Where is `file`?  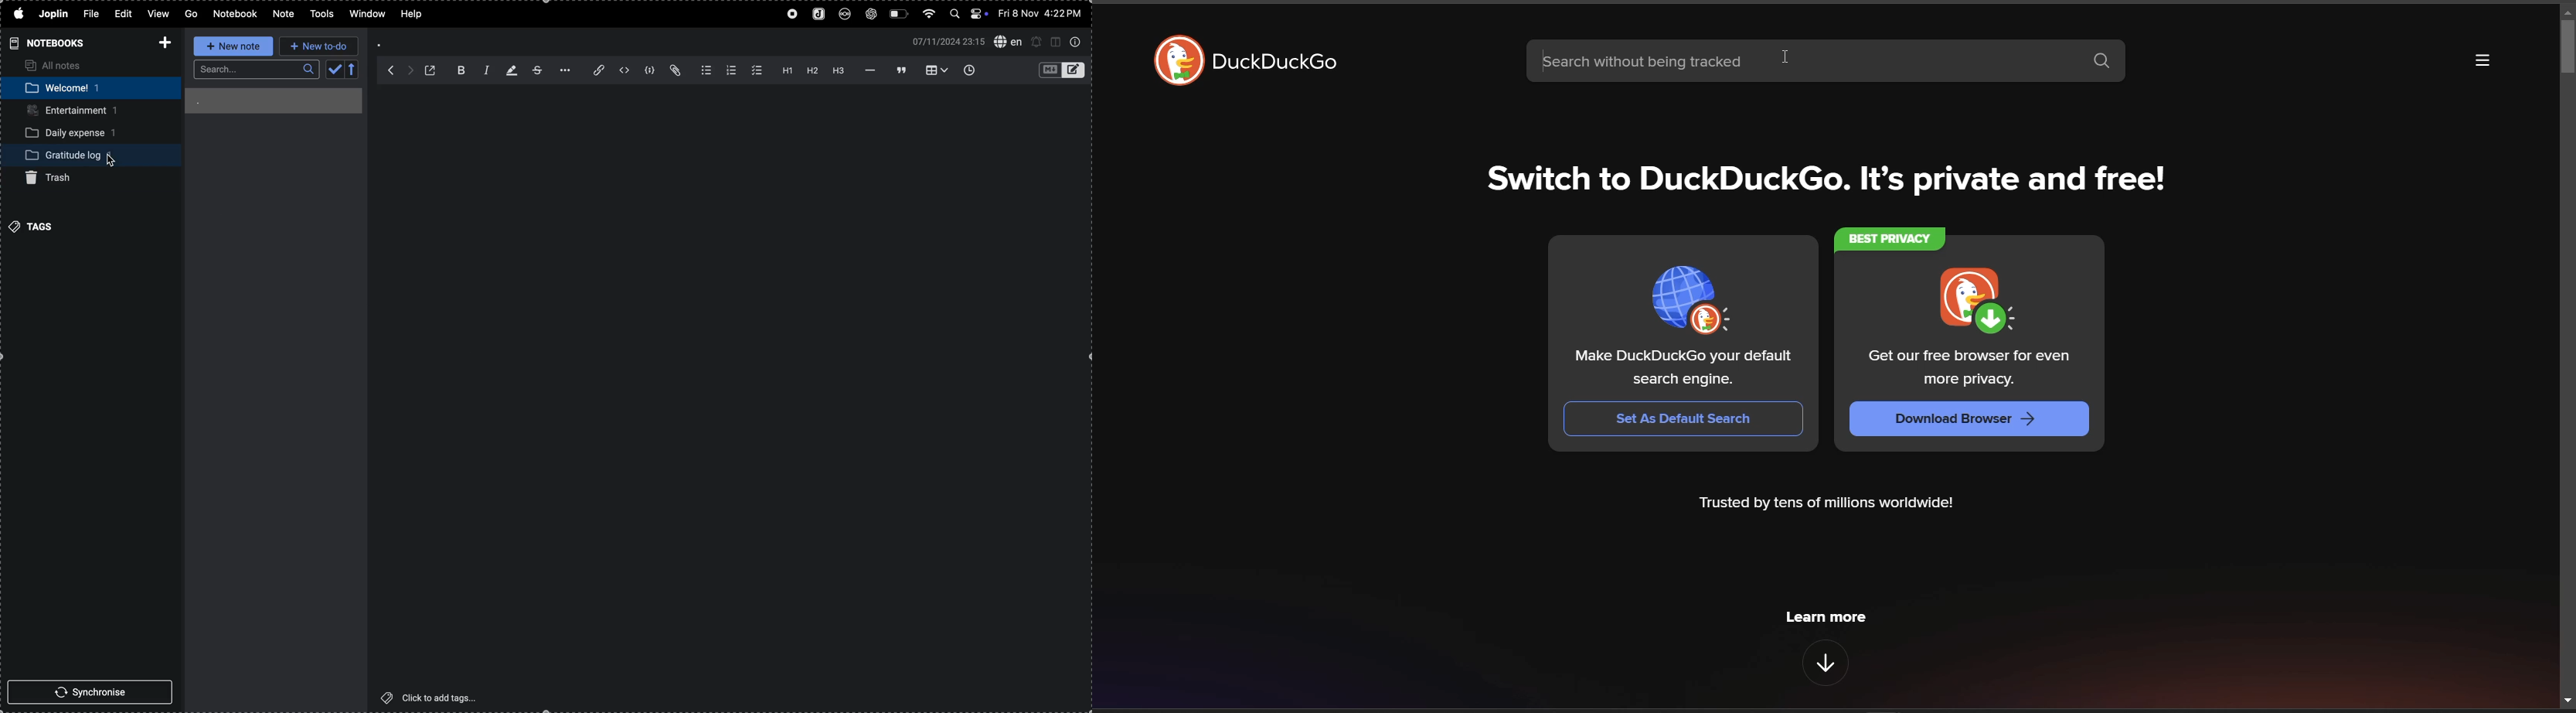 file is located at coordinates (91, 15).